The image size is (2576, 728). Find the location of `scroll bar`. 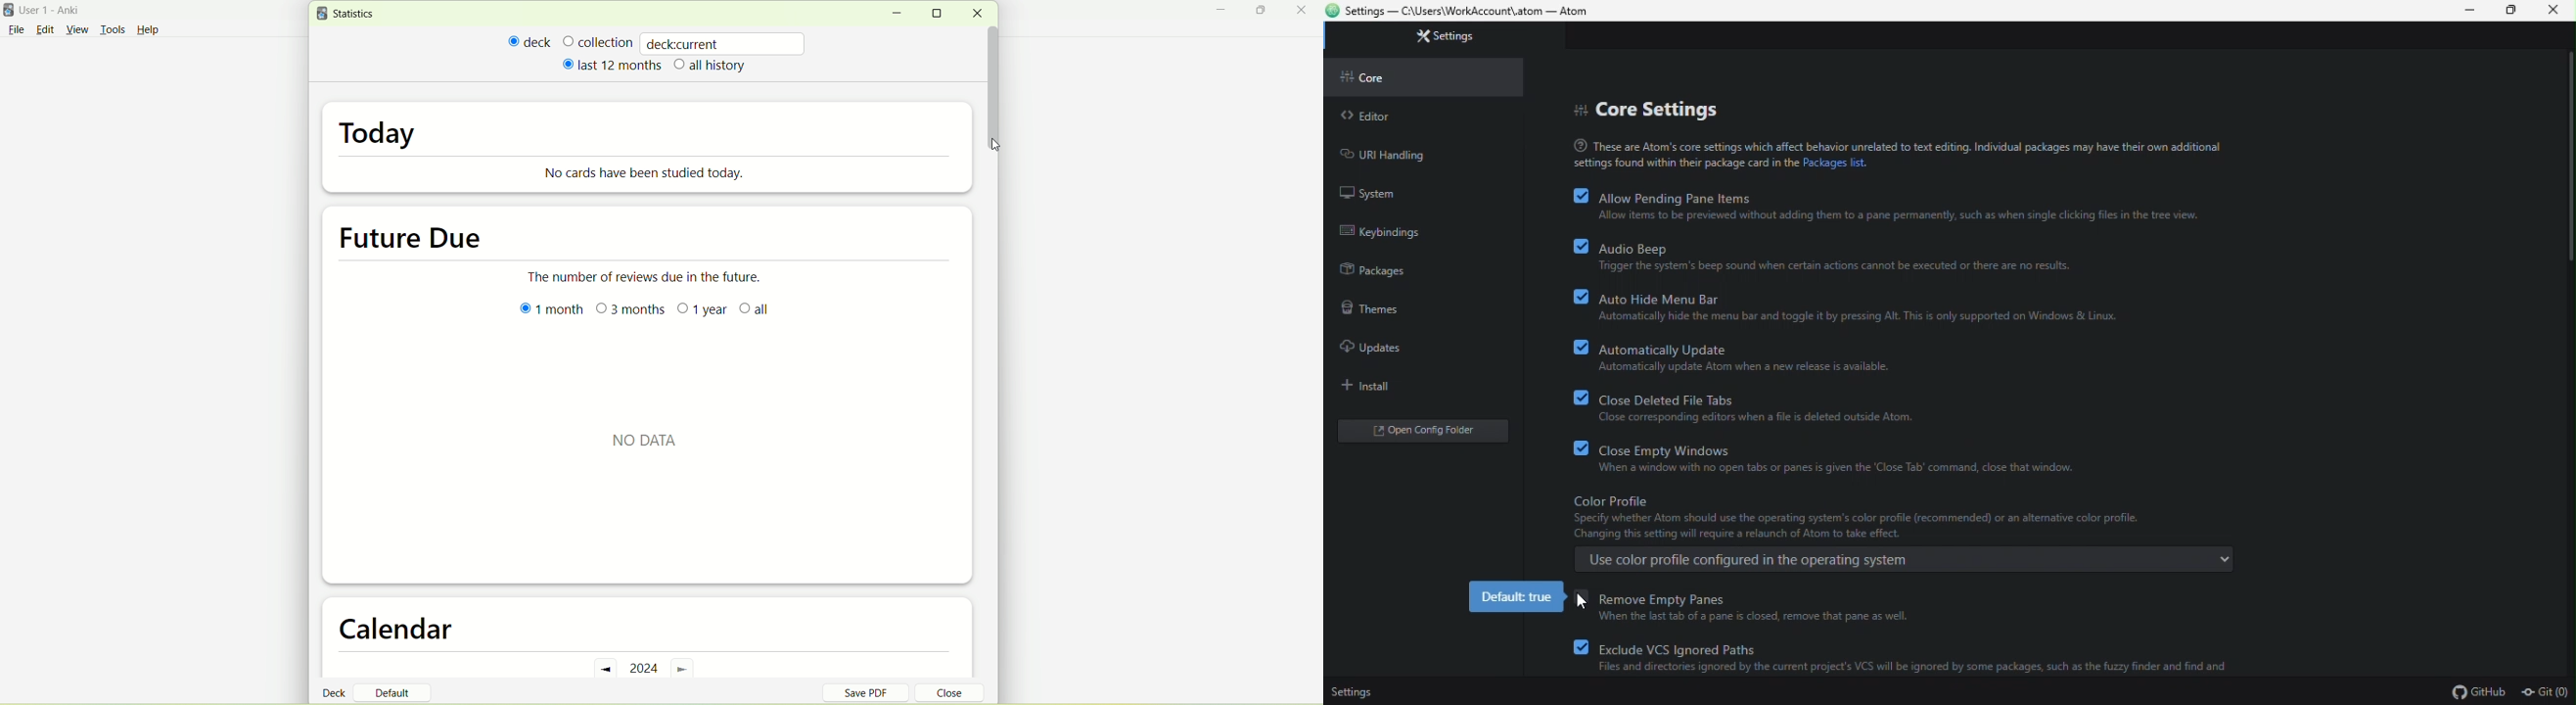

scroll bar is located at coordinates (2567, 159).